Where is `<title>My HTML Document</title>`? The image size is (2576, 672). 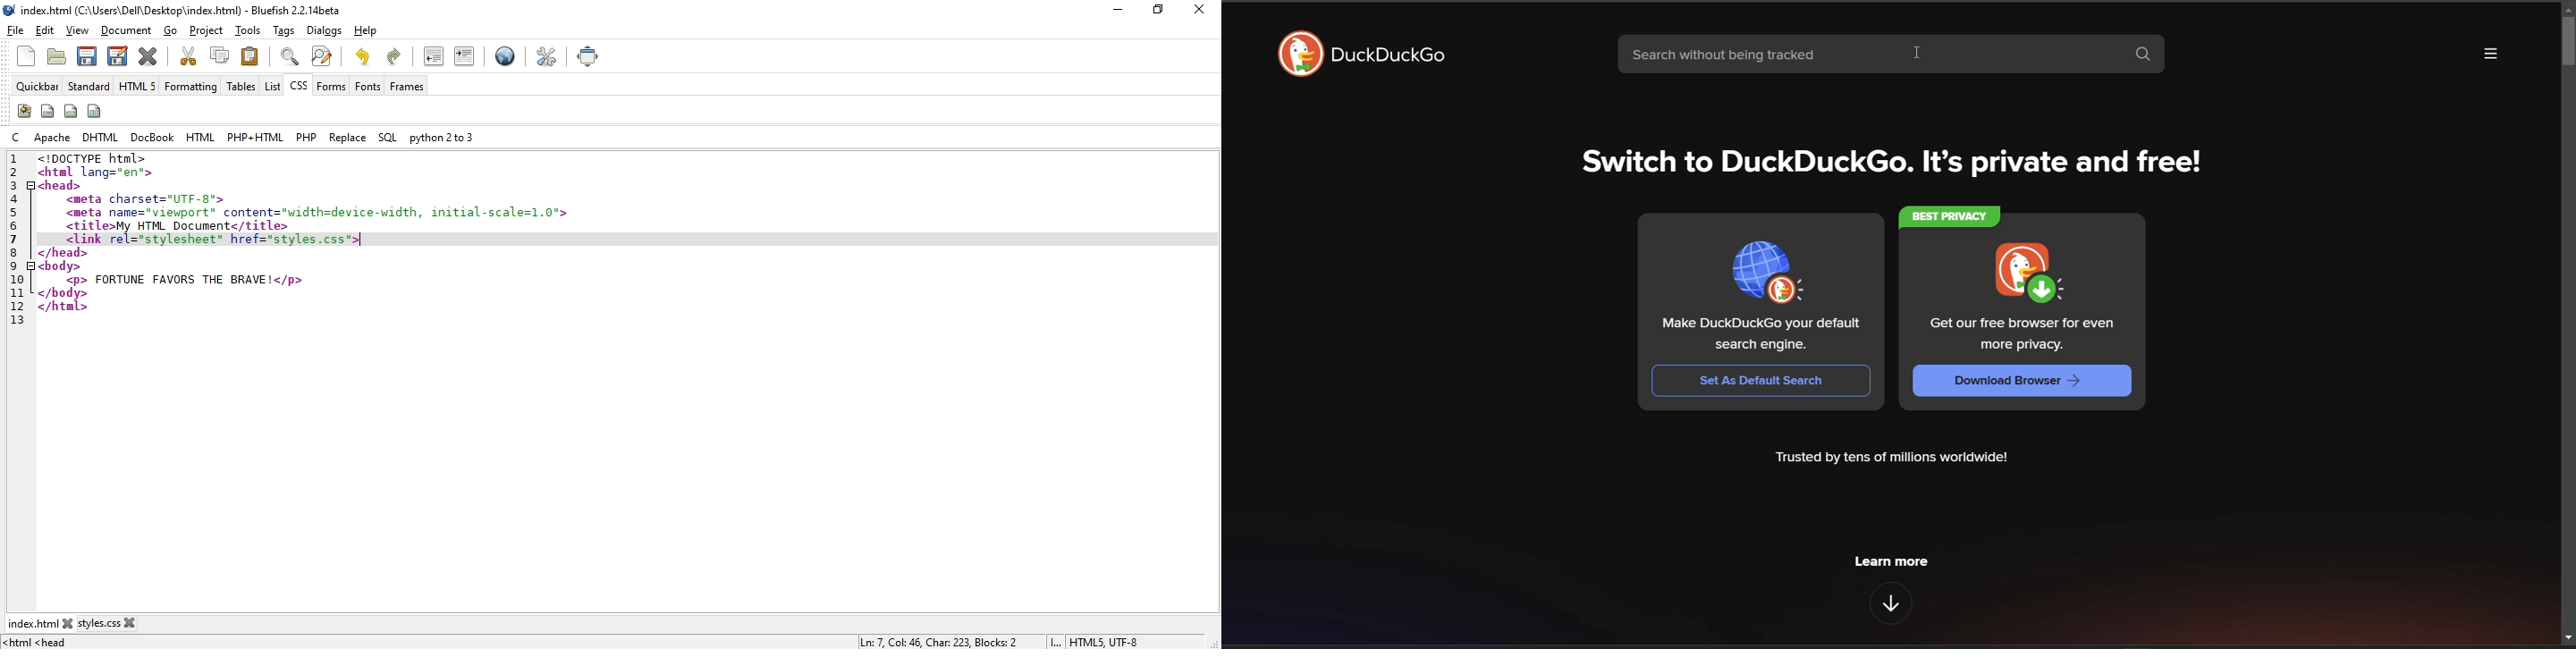
<title>My HTML Document</title> is located at coordinates (177, 226).